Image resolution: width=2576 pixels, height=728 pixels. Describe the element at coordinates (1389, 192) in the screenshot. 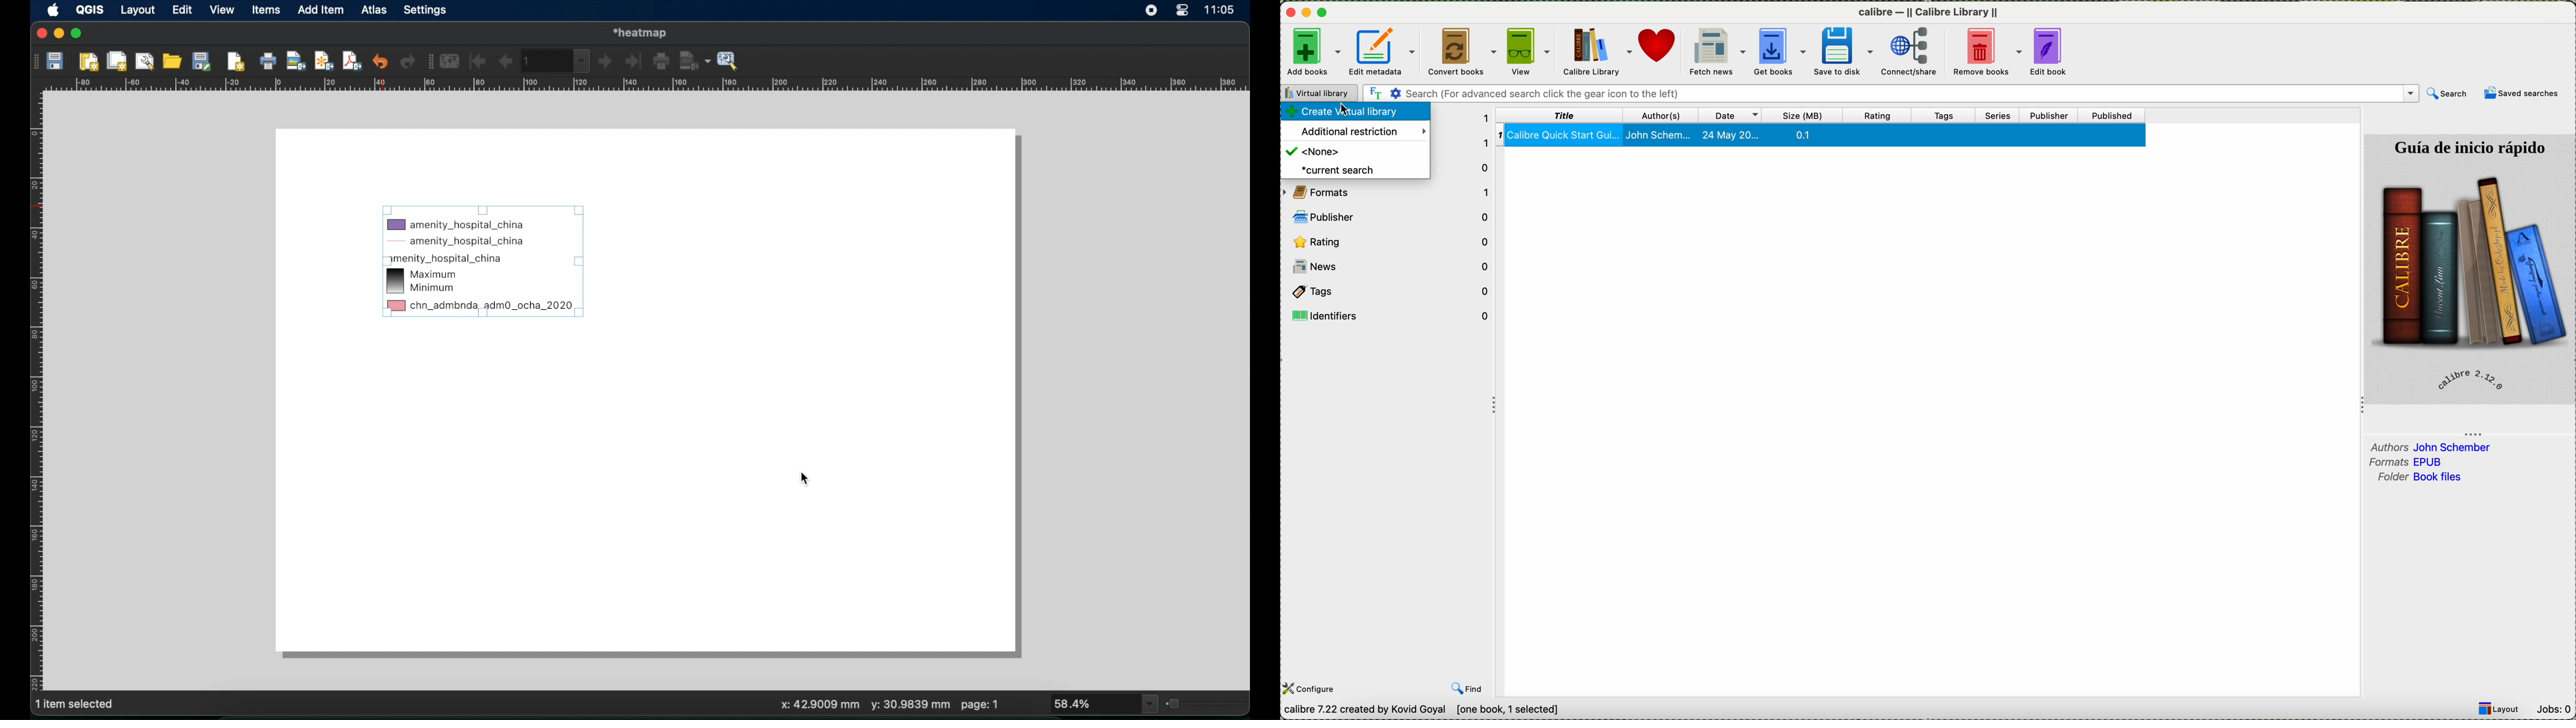

I see `formats` at that location.